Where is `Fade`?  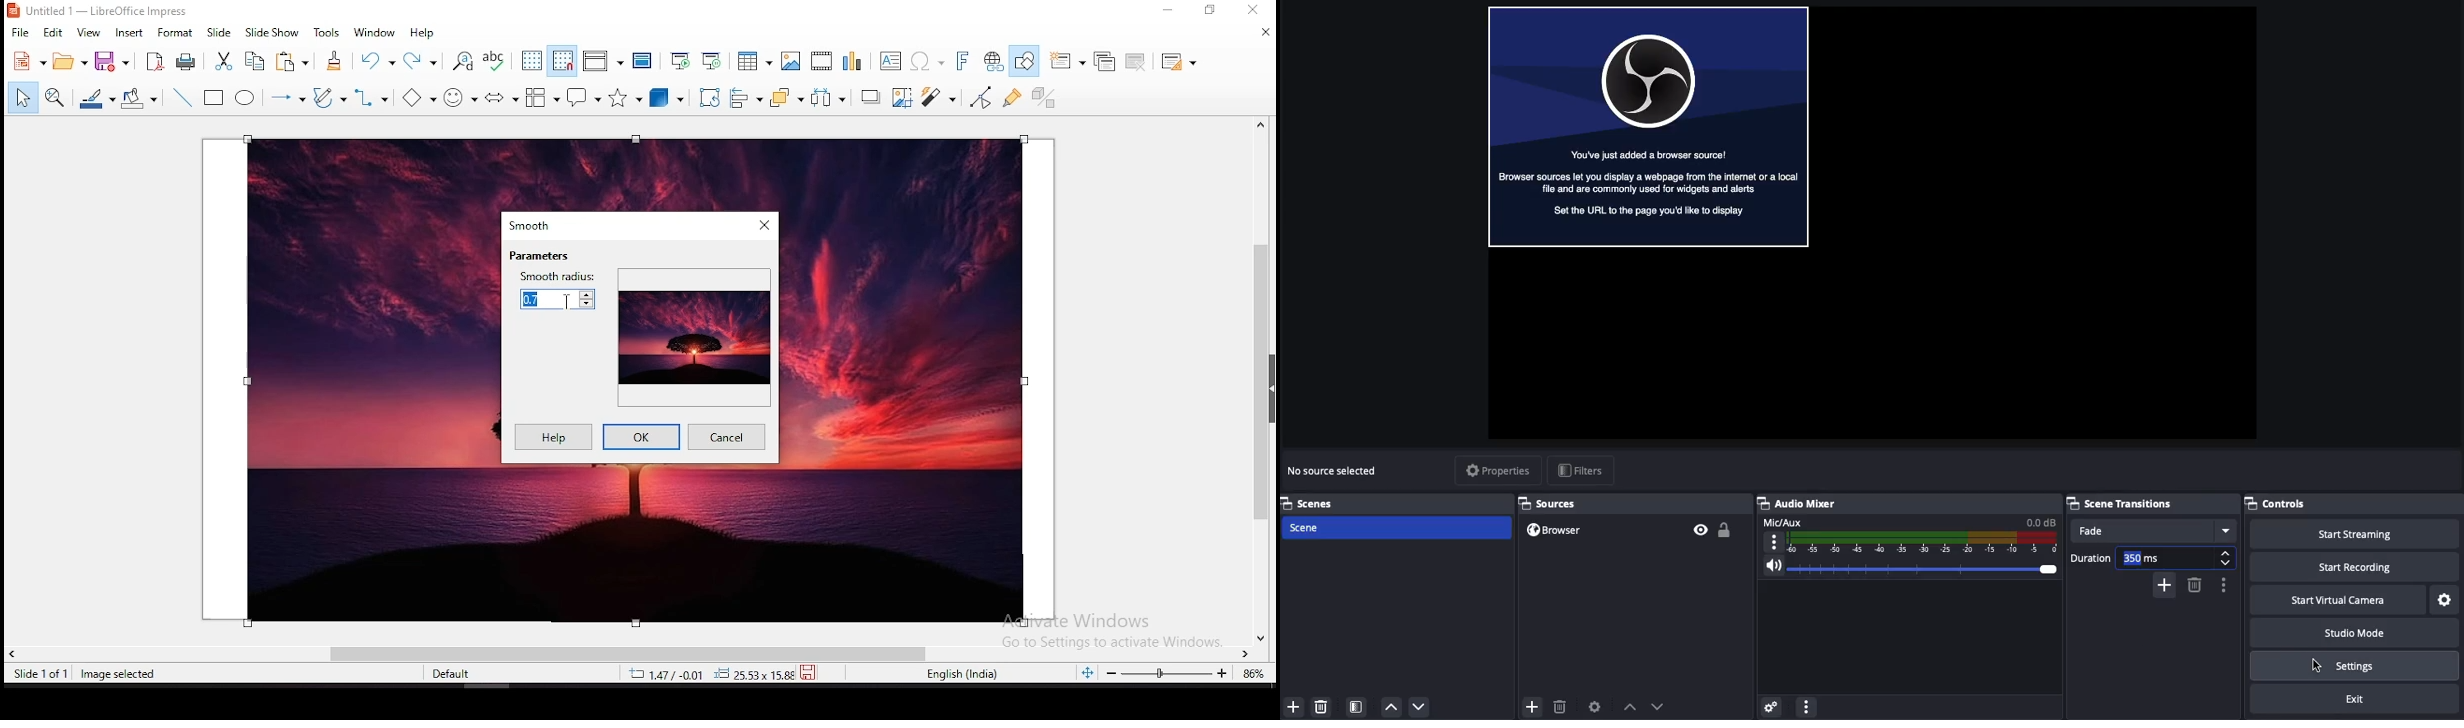 Fade is located at coordinates (2152, 530).